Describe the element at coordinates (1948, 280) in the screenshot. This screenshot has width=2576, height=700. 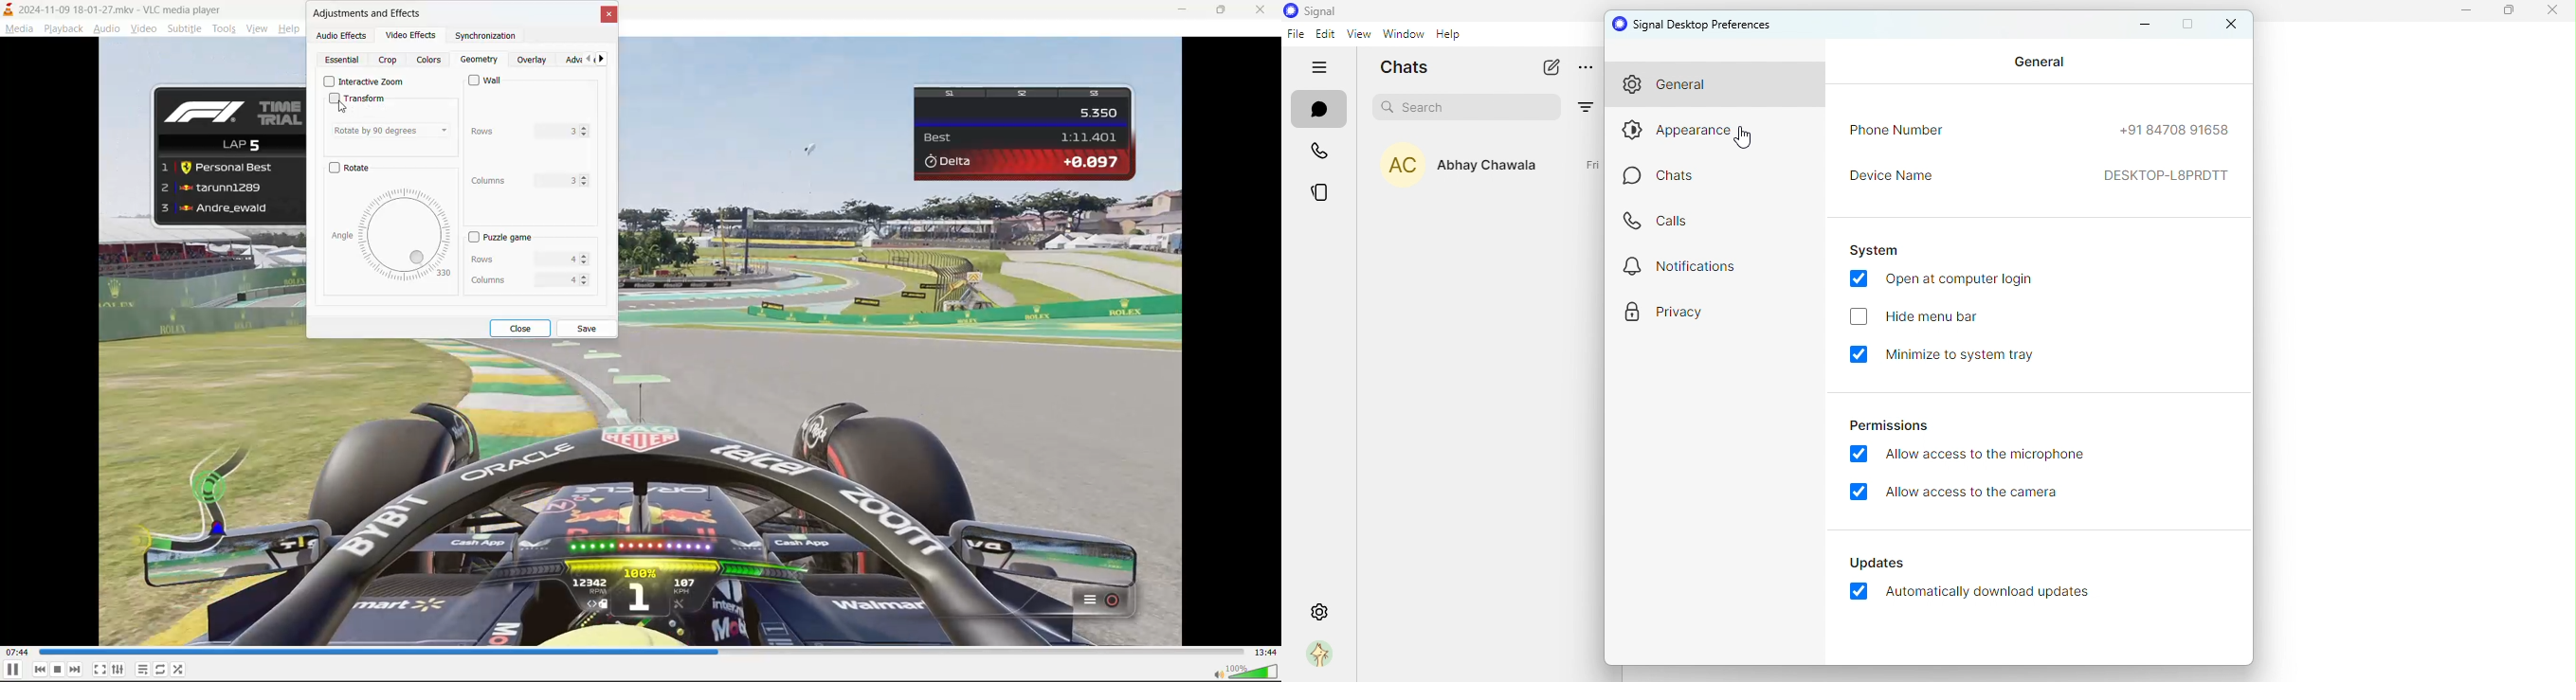
I see `open at computer login` at that location.